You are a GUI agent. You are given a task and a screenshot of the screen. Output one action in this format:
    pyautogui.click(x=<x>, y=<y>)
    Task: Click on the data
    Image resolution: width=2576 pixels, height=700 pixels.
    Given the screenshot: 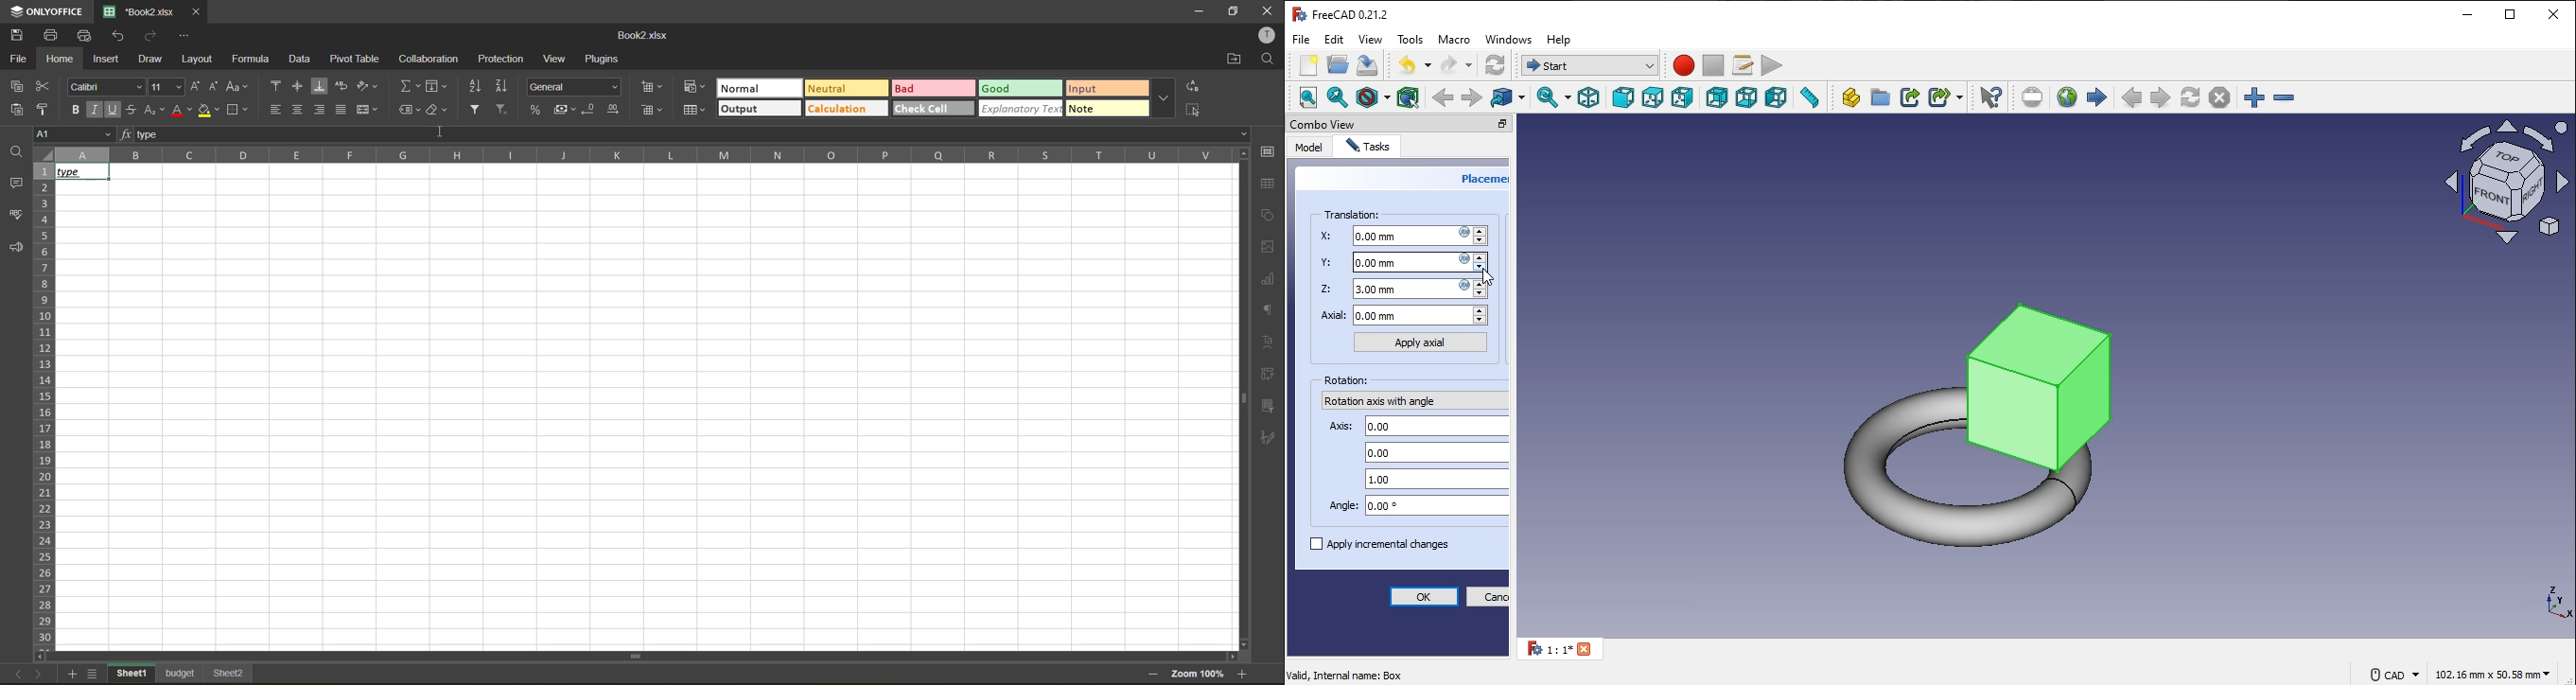 What is the action you would take?
    pyautogui.click(x=302, y=58)
    